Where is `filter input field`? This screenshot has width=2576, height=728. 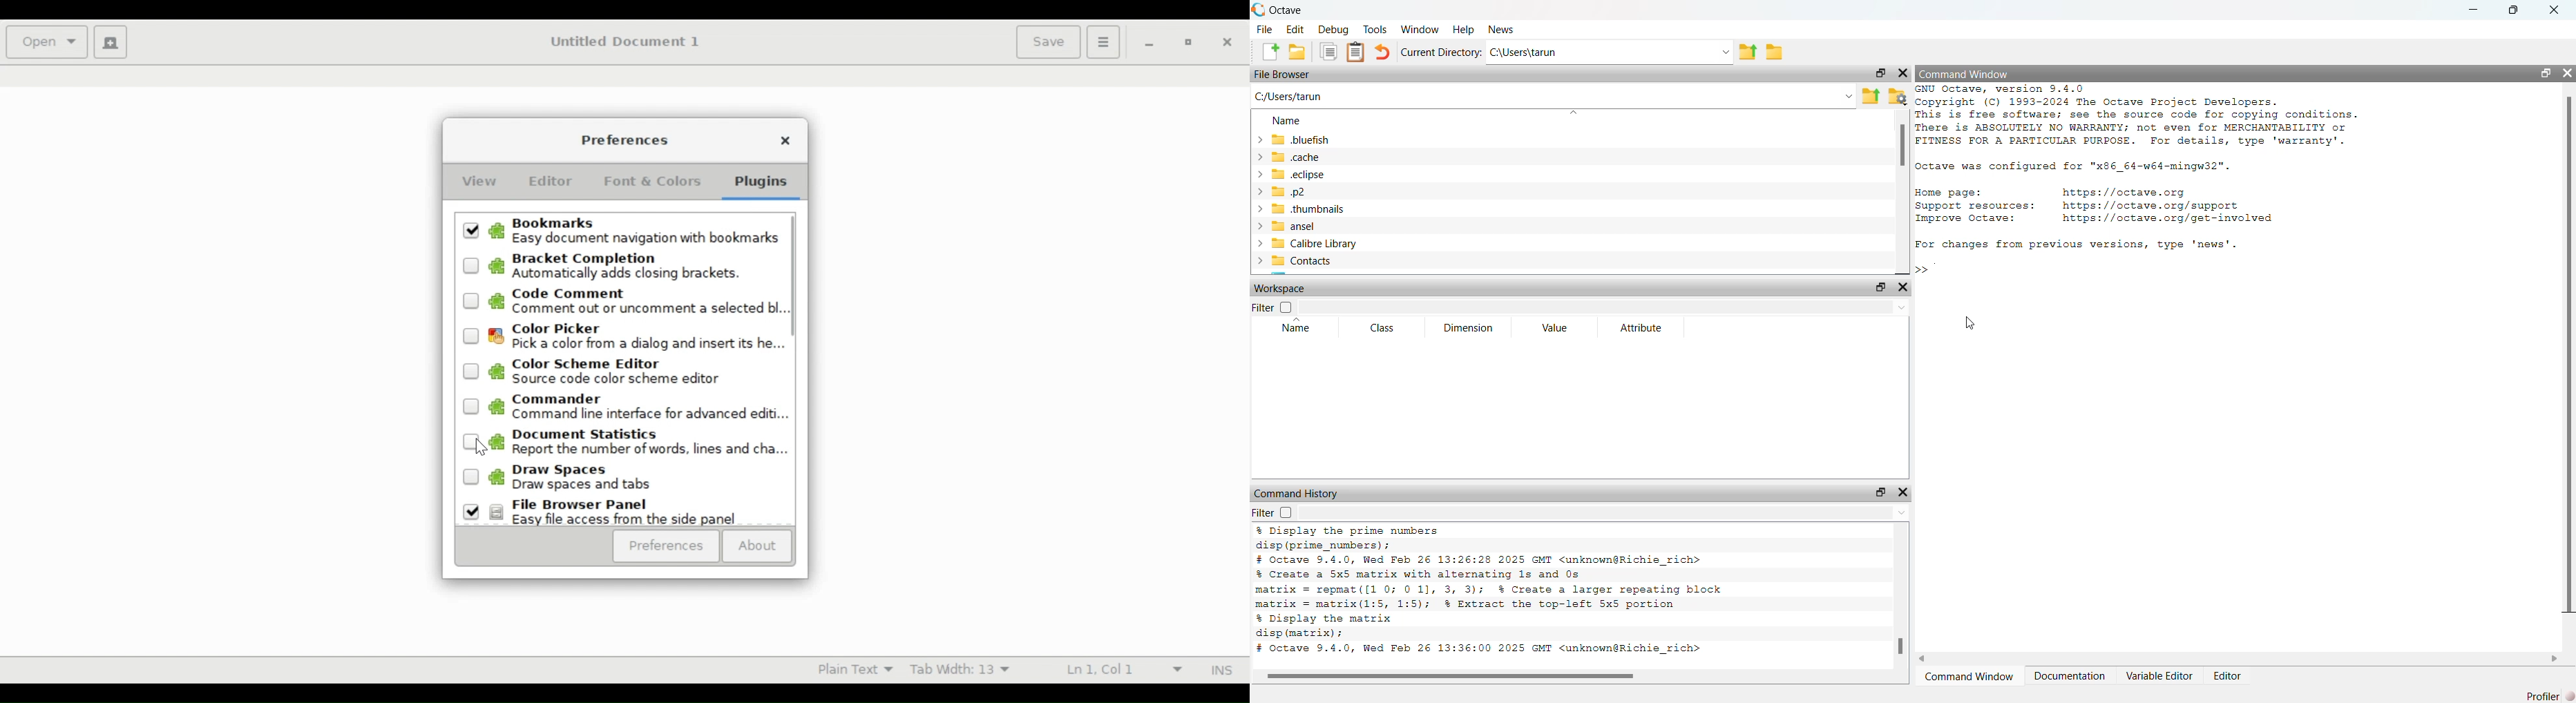
filter input field is located at coordinates (1608, 308).